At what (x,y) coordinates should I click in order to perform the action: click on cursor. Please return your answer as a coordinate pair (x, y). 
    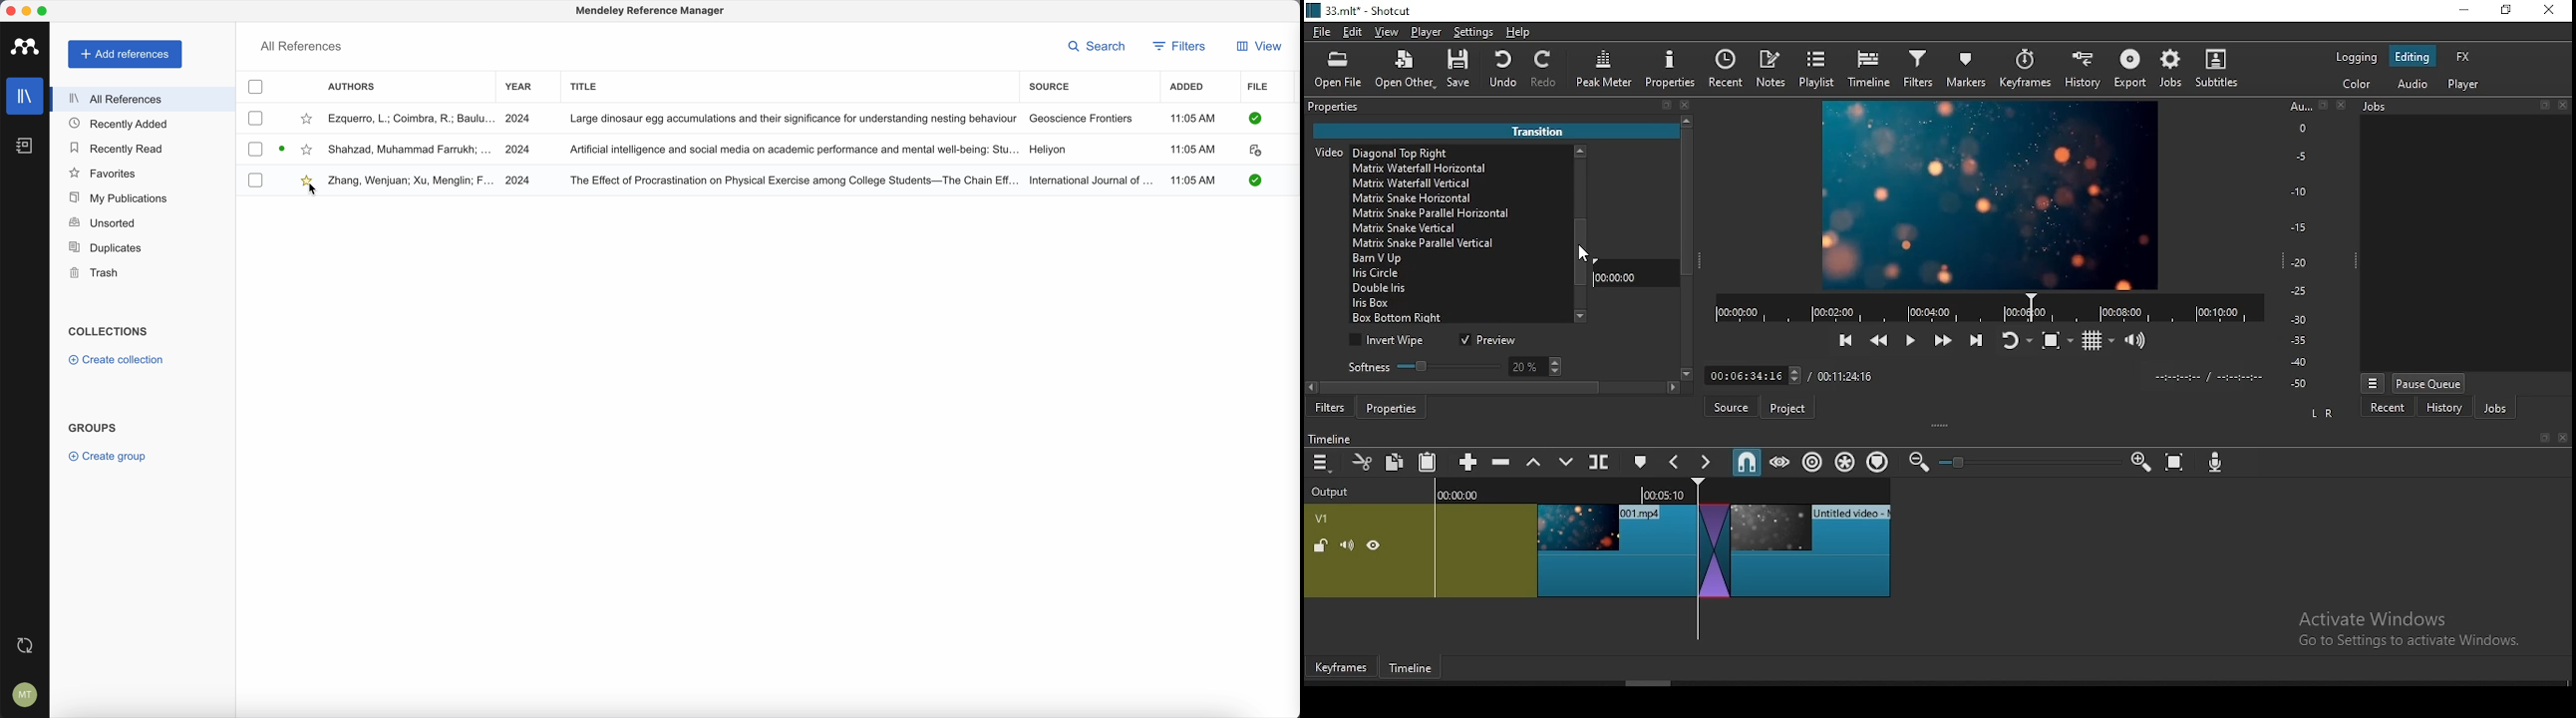
    Looking at the image, I should click on (315, 191).